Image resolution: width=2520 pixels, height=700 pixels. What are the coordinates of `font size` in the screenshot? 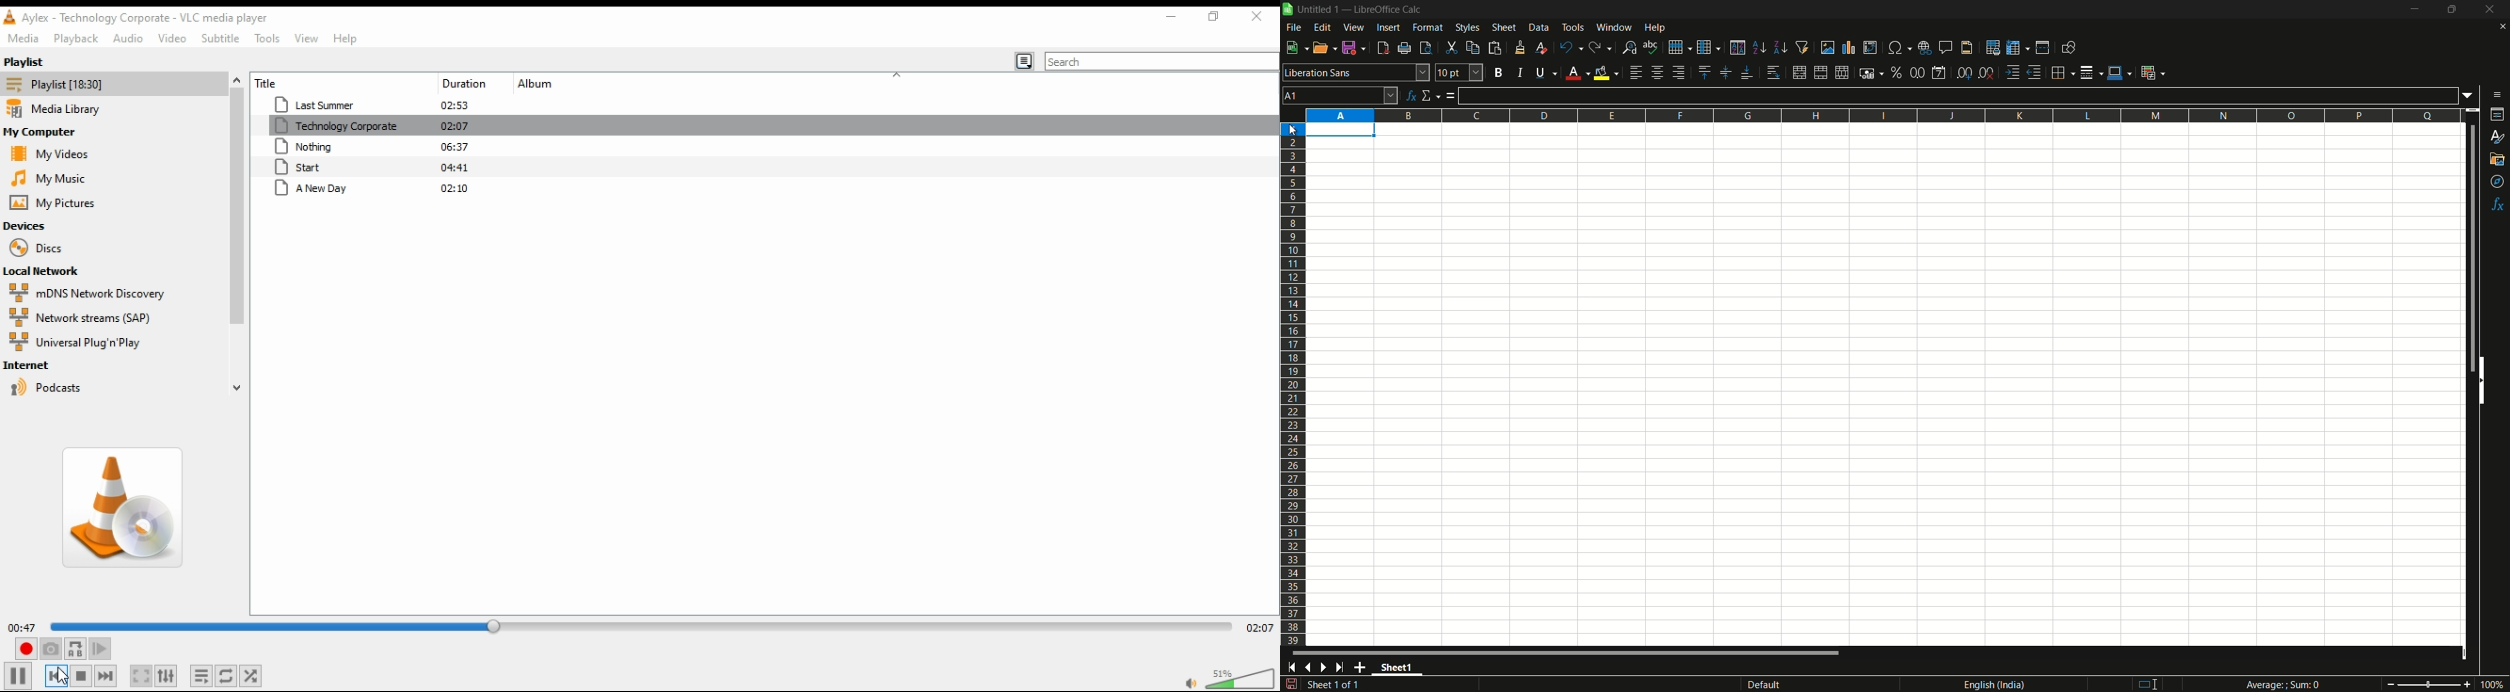 It's located at (1459, 72).